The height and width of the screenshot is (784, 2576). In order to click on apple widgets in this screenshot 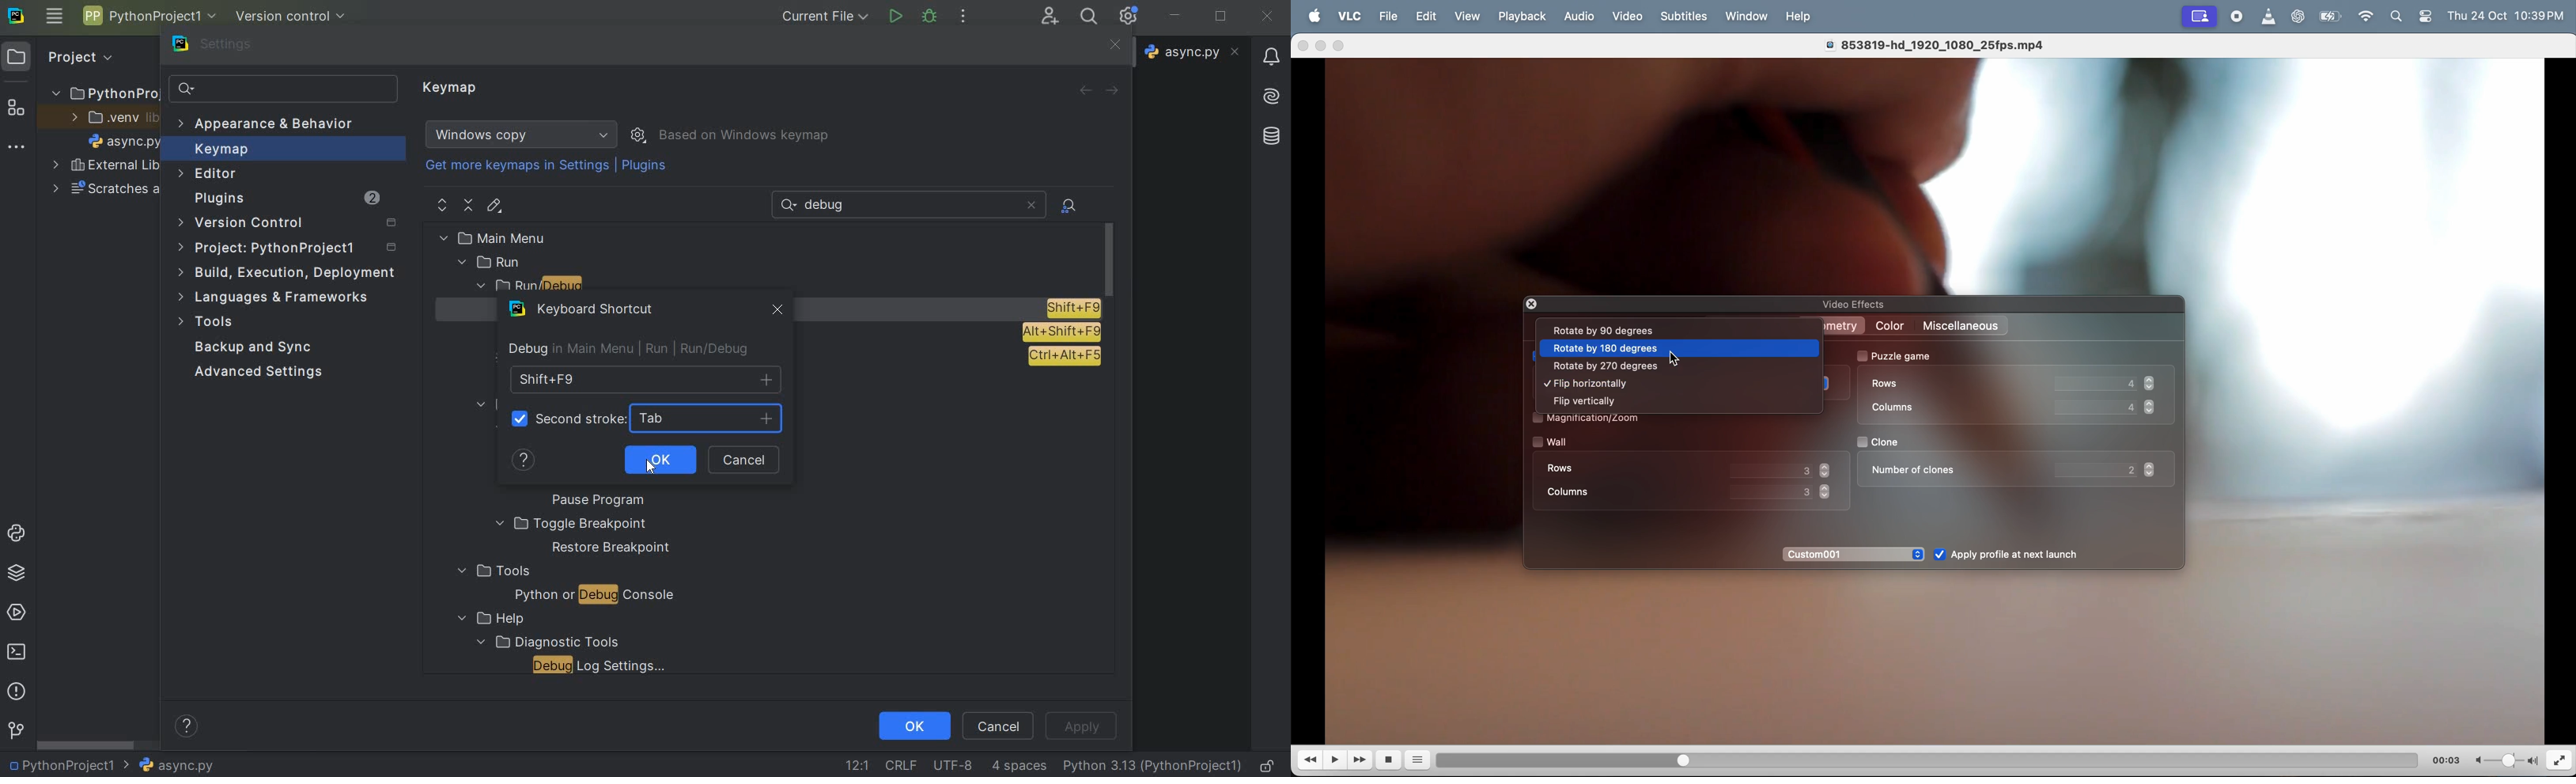, I will do `click(2413, 17)`.